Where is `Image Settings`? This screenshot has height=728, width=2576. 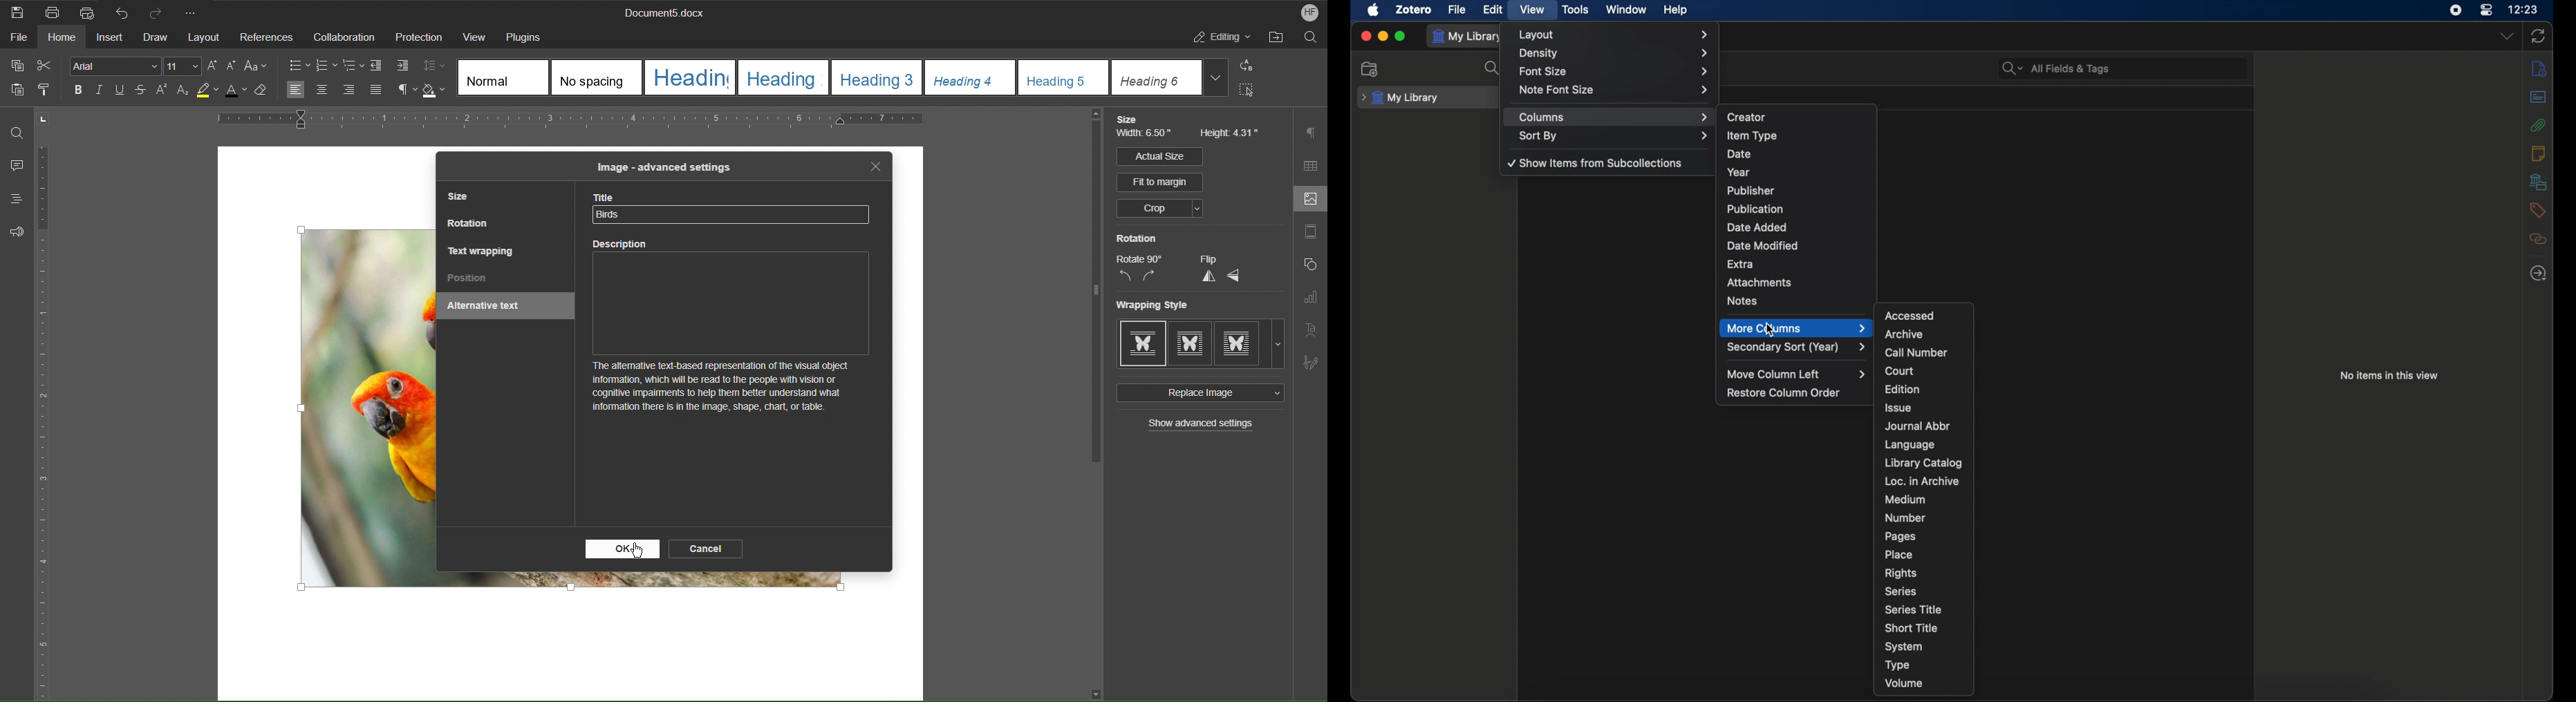
Image Settings is located at coordinates (1307, 200).